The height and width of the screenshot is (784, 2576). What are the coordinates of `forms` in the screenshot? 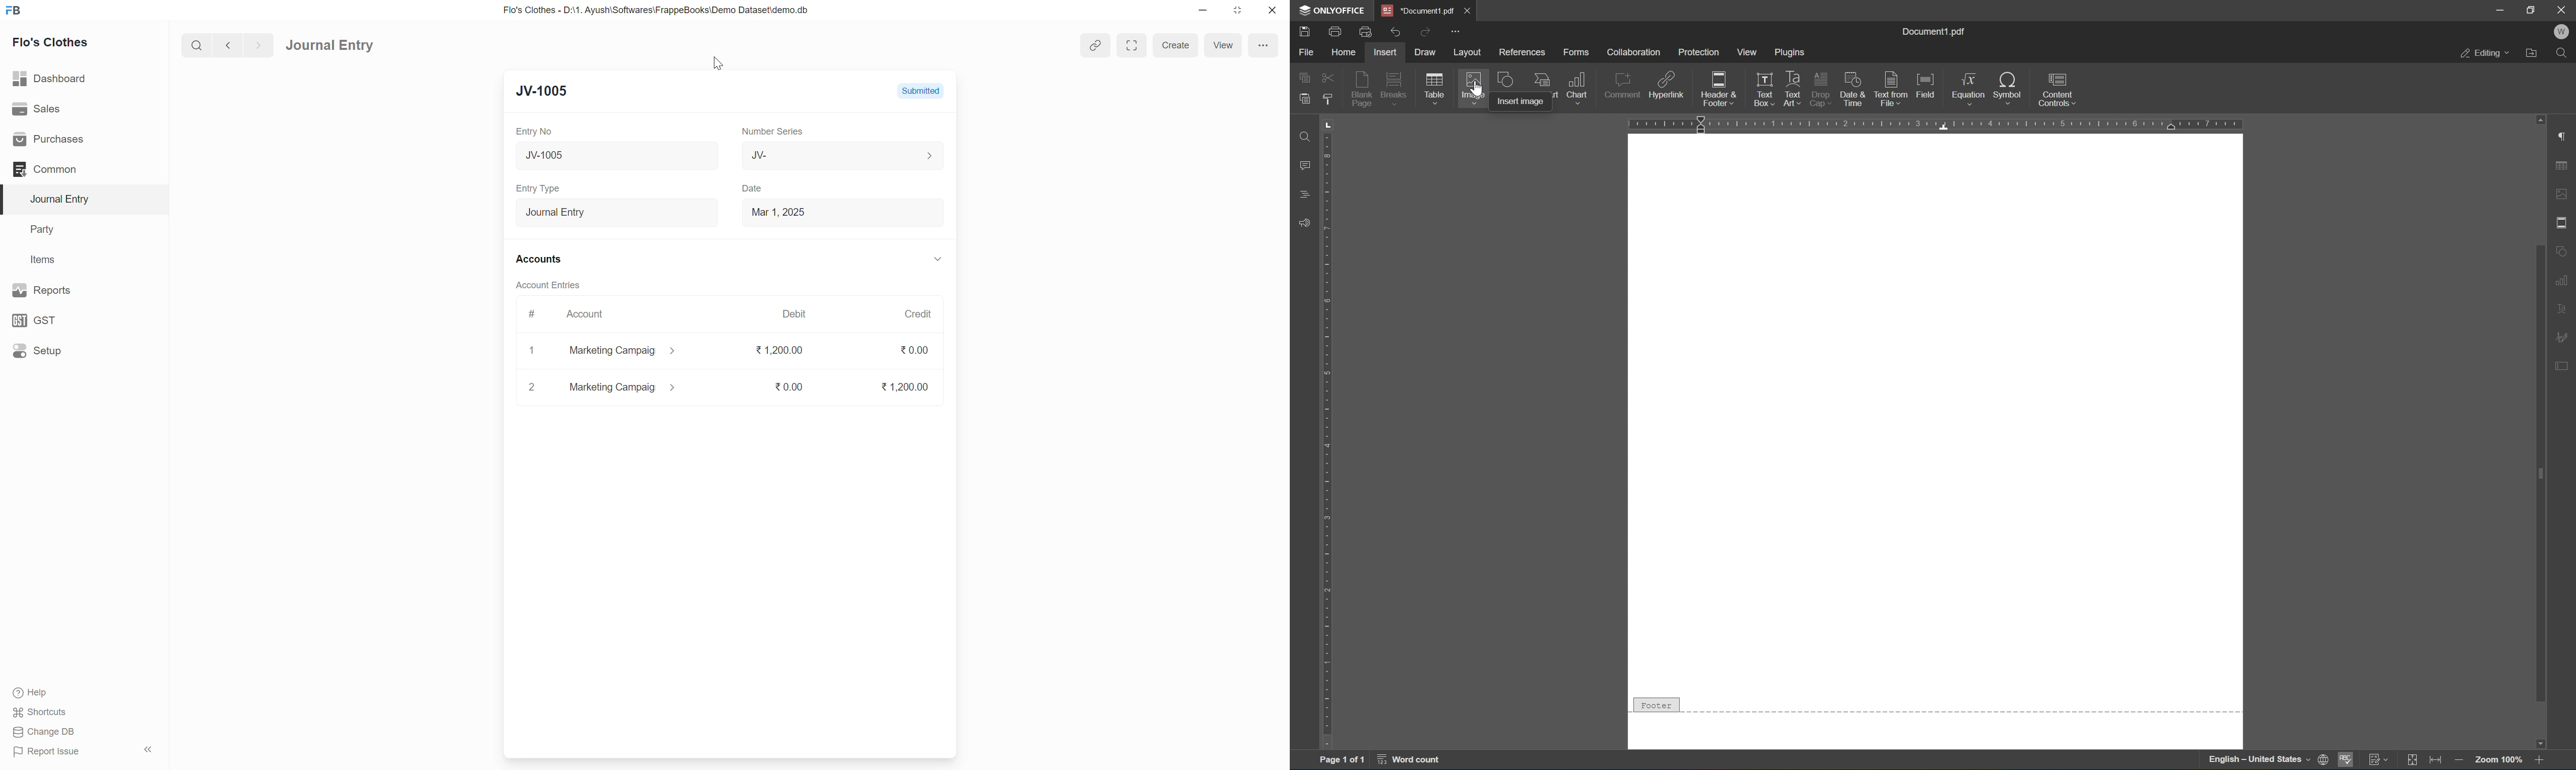 It's located at (1576, 51).